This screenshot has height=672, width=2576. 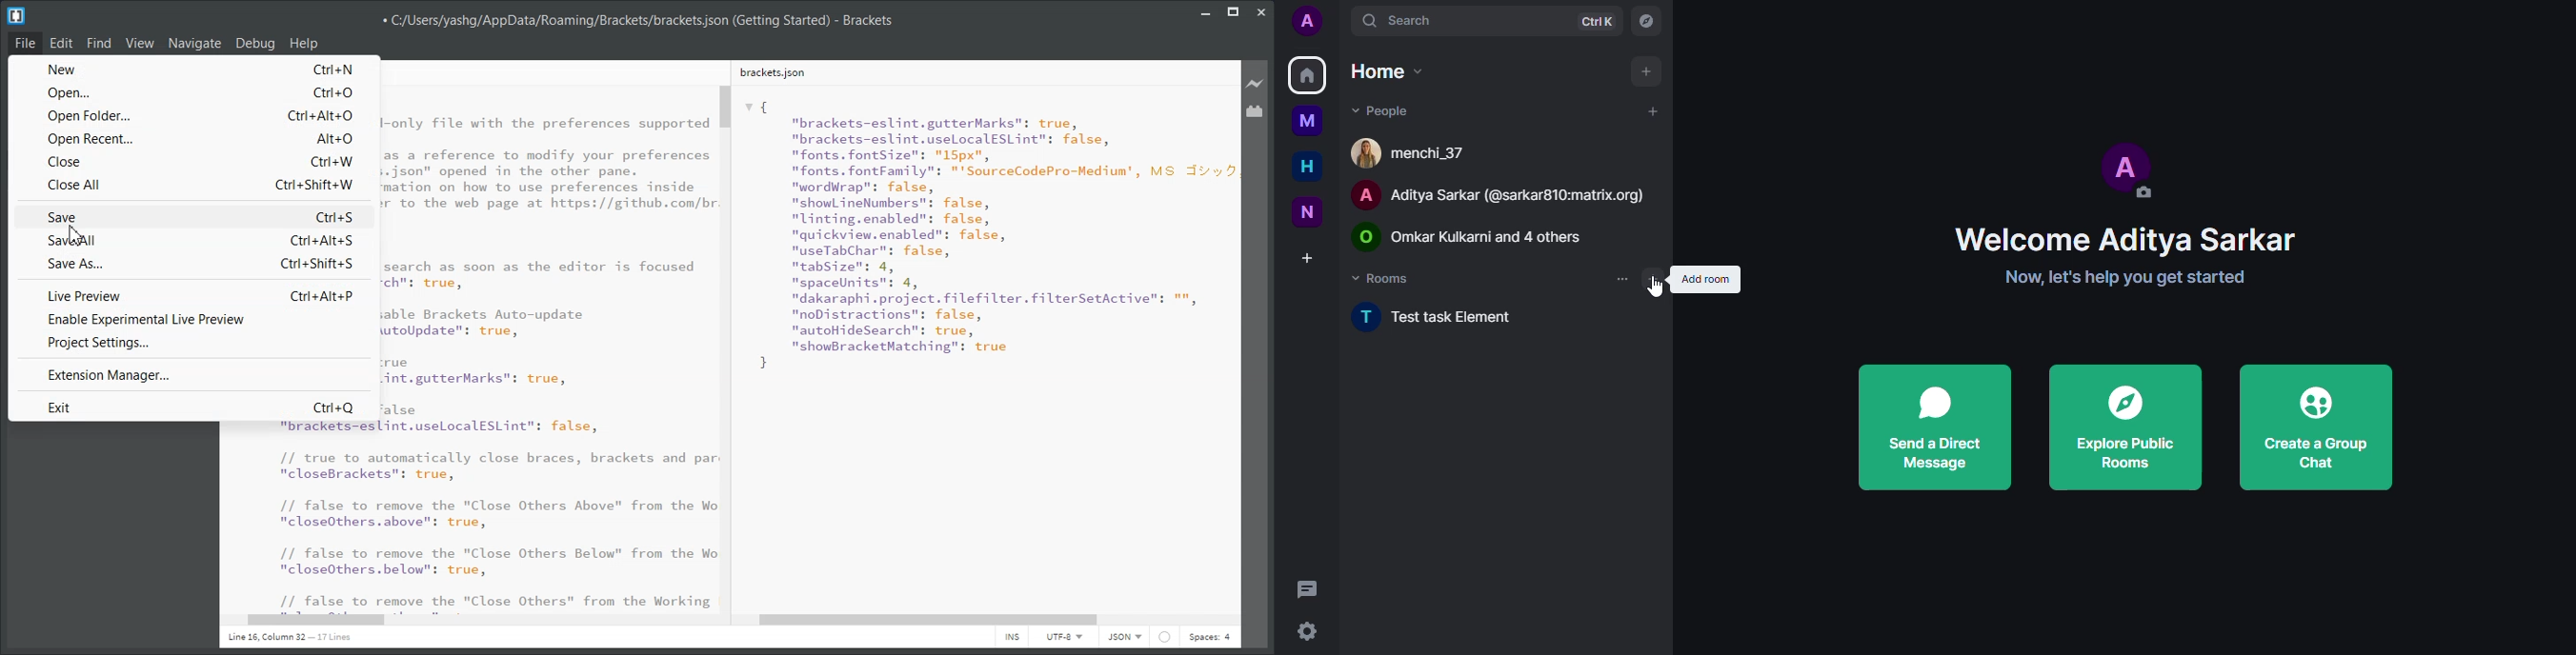 What do you see at coordinates (771, 72) in the screenshot?
I see `brackets.json` at bounding box center [771, 72].